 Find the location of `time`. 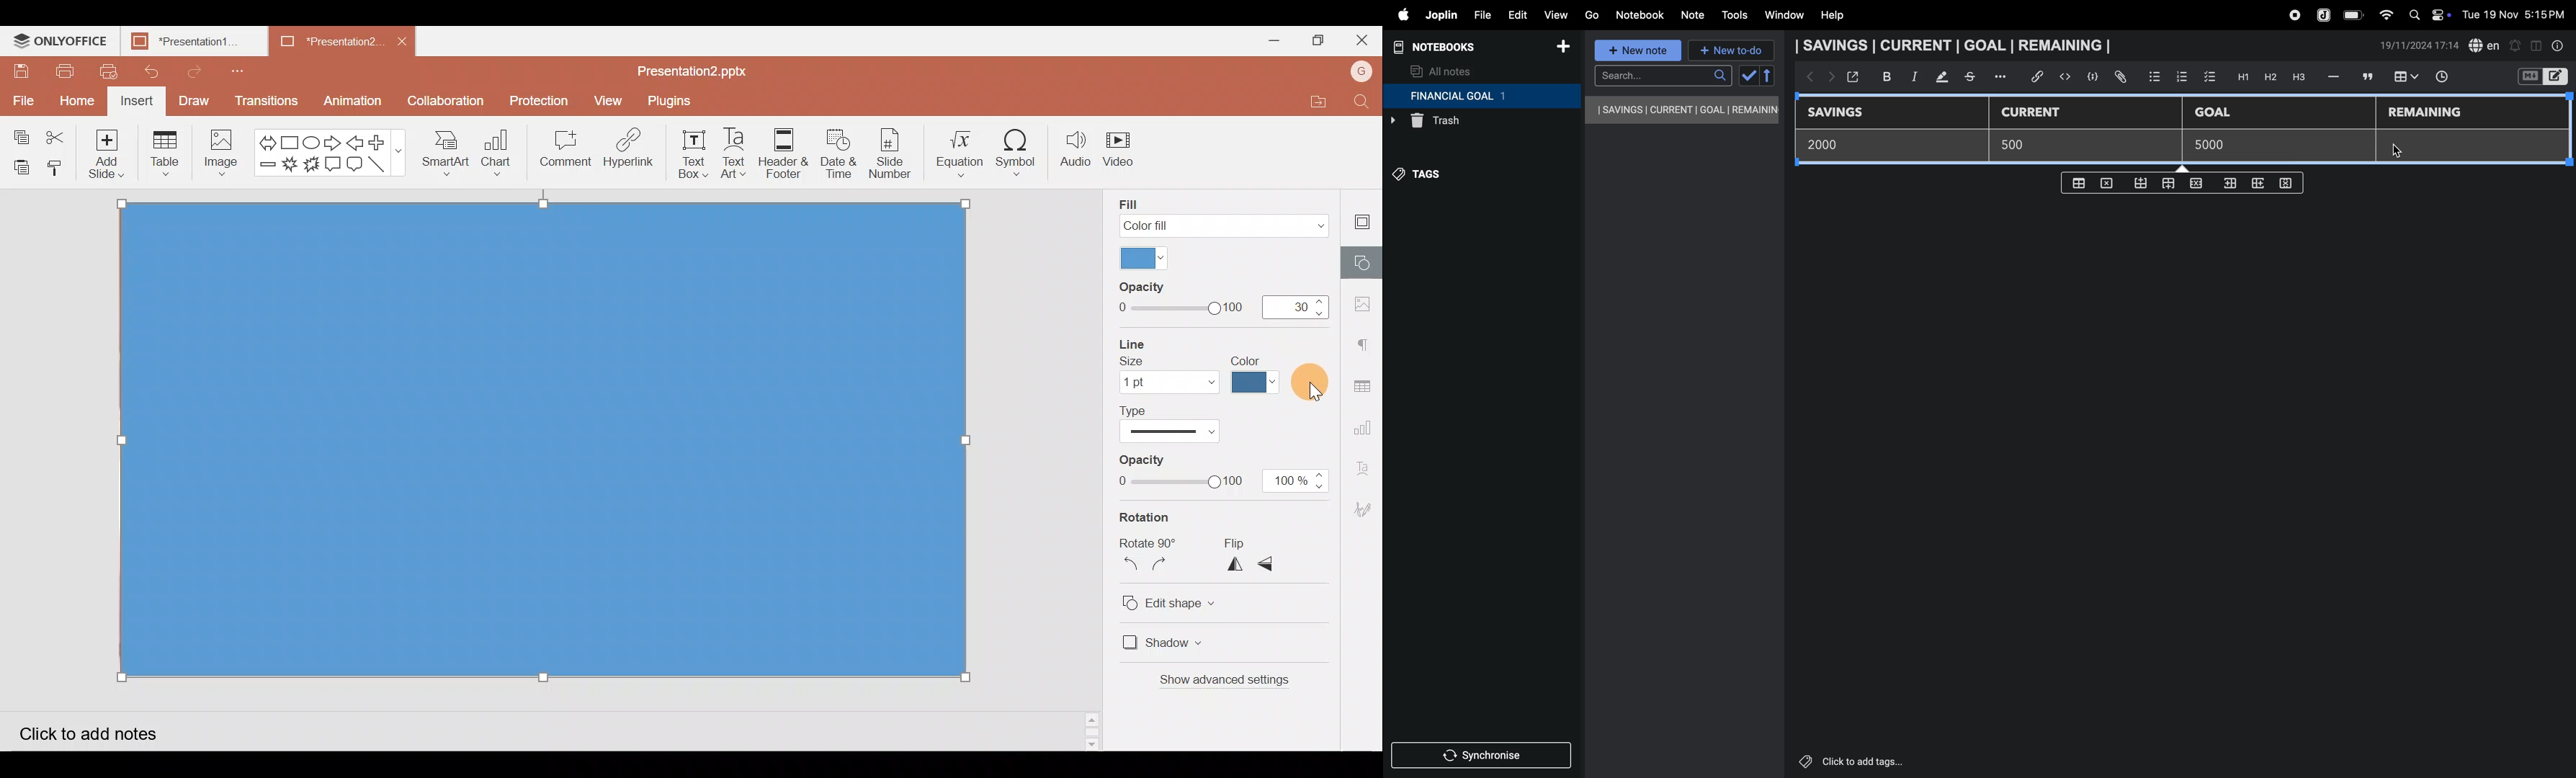

time is located at coordinates (2448, 78).